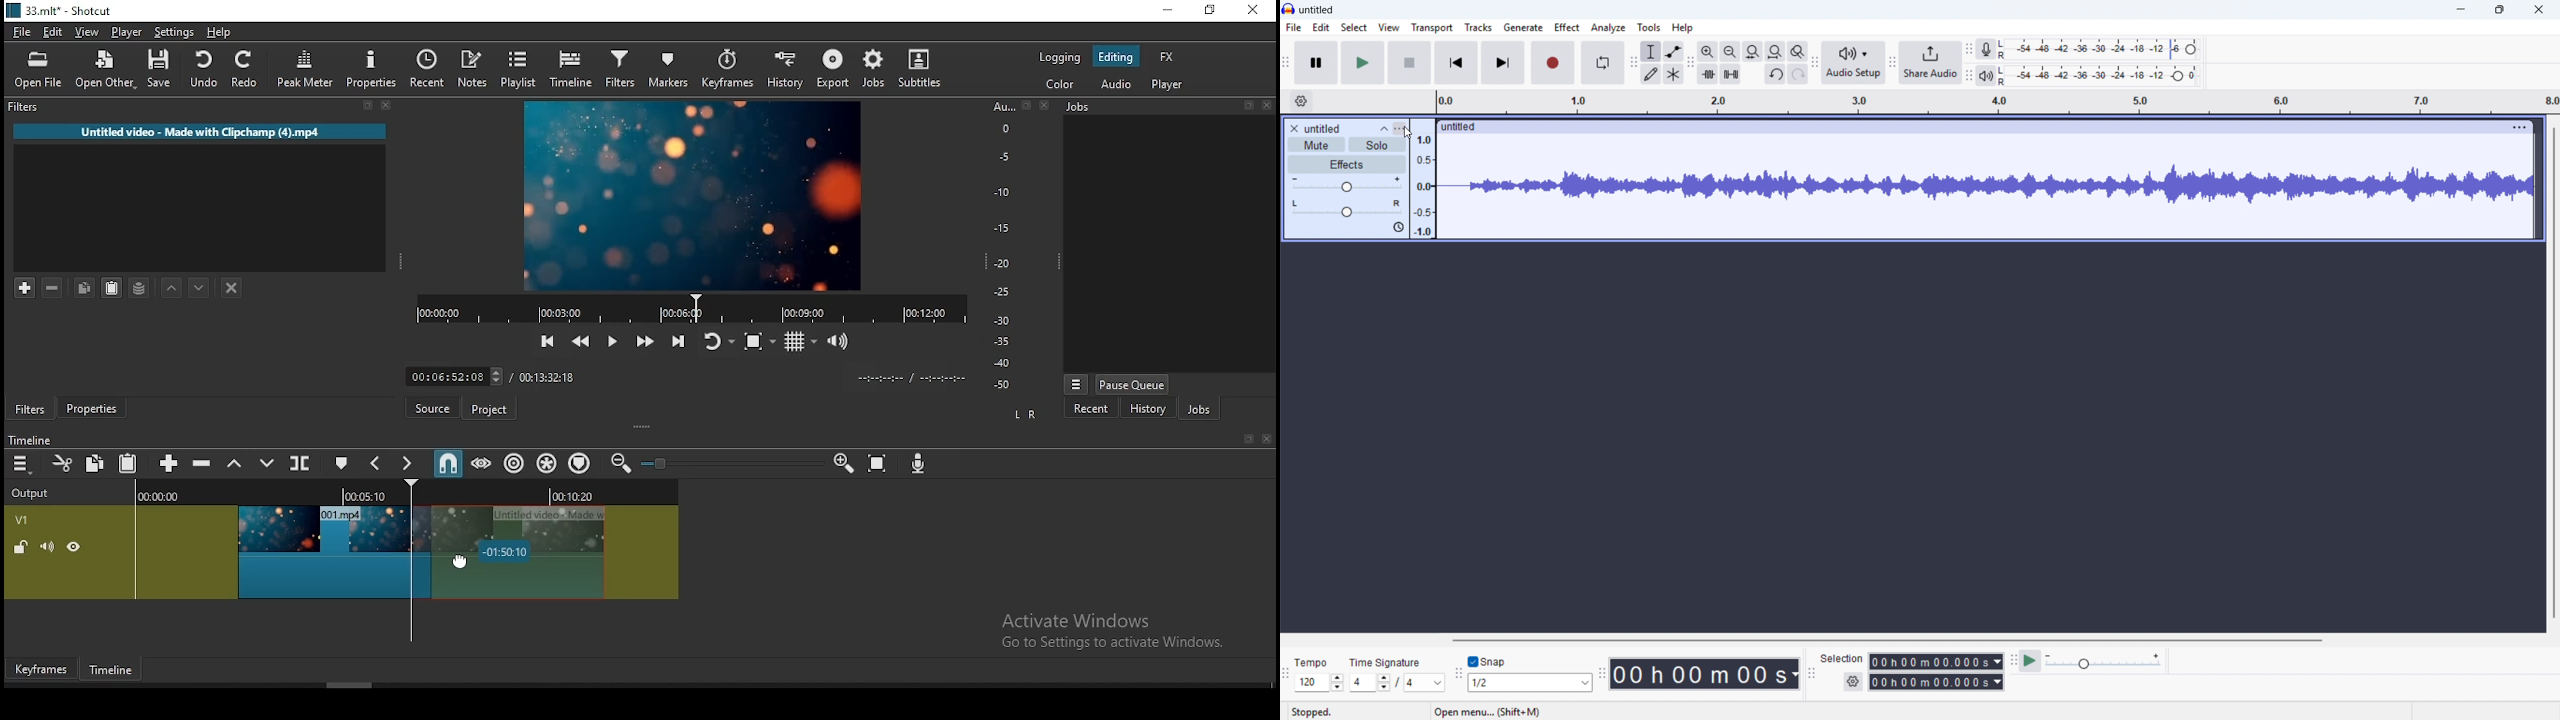 Image resolution: width=2576 pixels, height=728 pixels. What do you see at coordinates (1487, 712) in the screenshot?
I see `open menu...(shift+M)` at bounding box center [1487, 712].